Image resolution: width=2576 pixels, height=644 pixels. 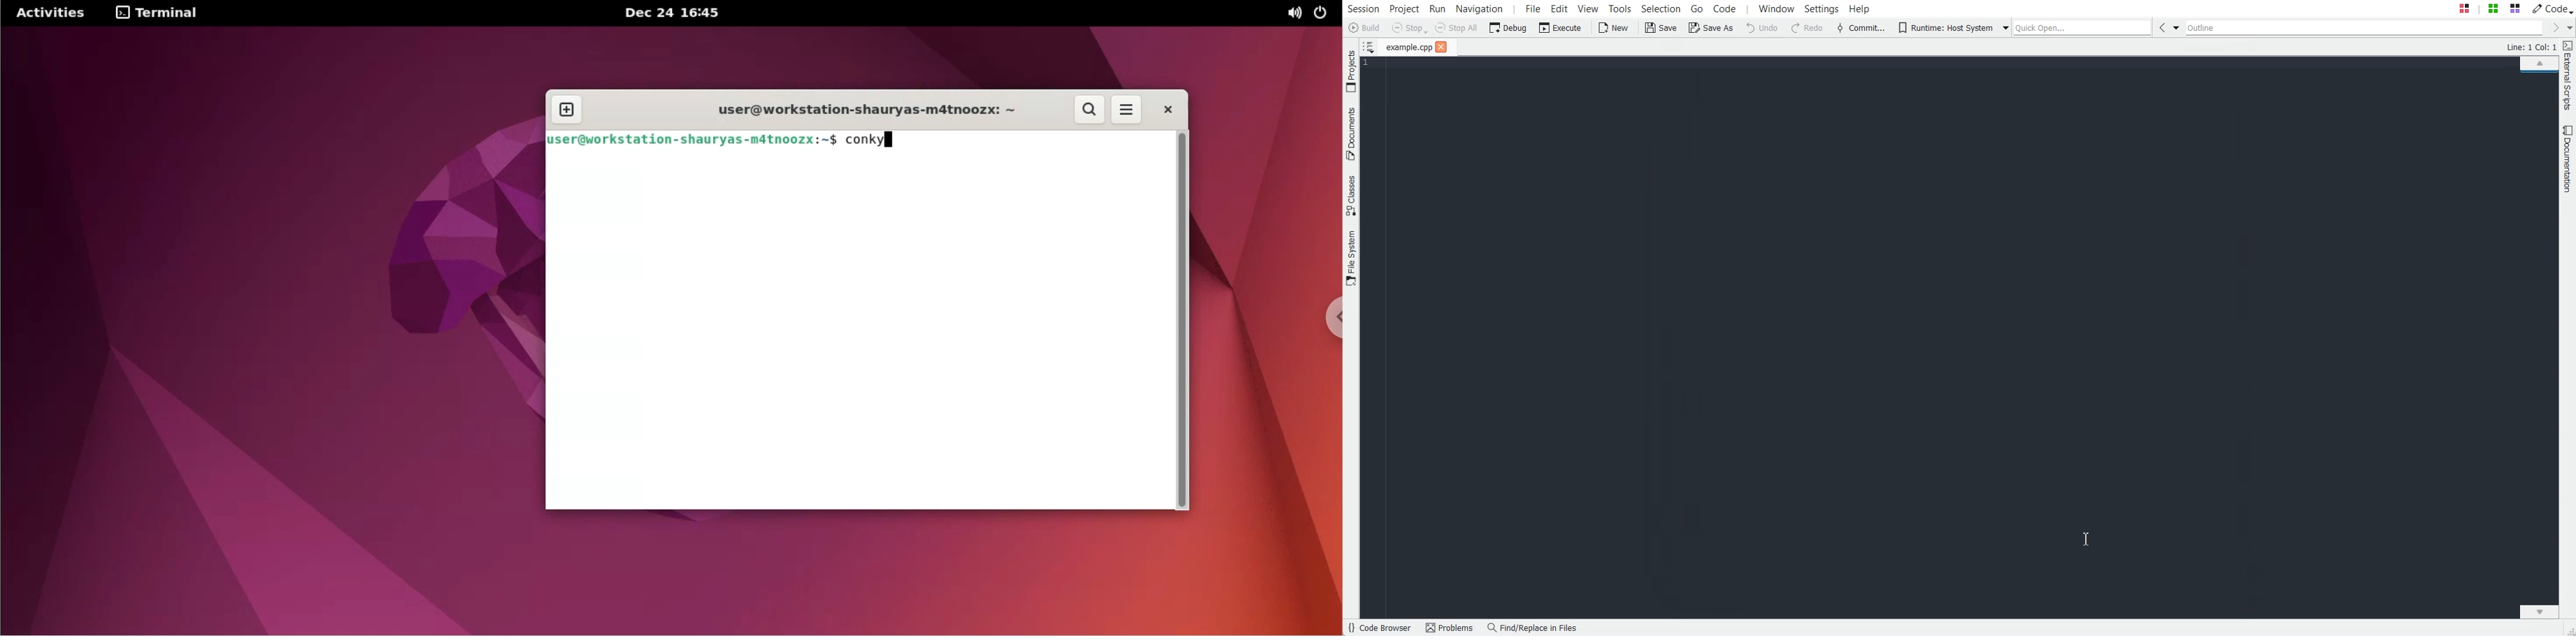 What do you see at coordinates (1442, 46) in the screenshot?
I see `Close` at bounding box center [1442, 46].